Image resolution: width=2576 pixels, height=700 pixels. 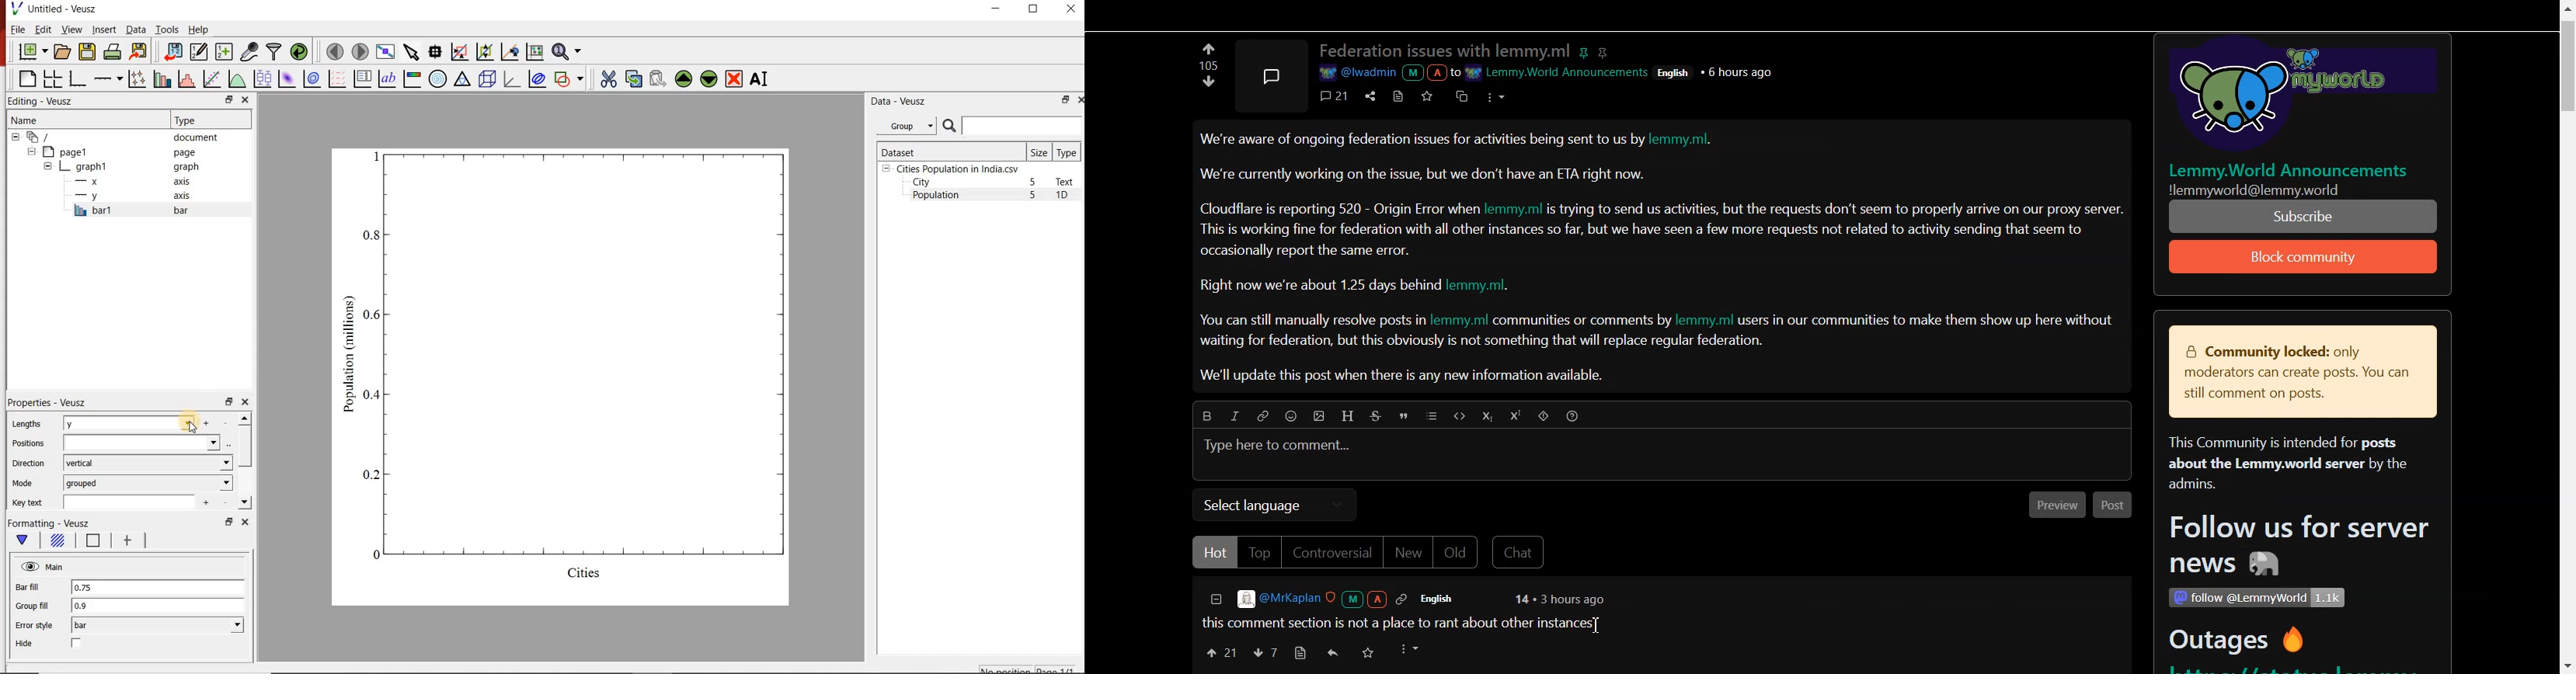 I want to click on new document, so click(x=30, y=52).